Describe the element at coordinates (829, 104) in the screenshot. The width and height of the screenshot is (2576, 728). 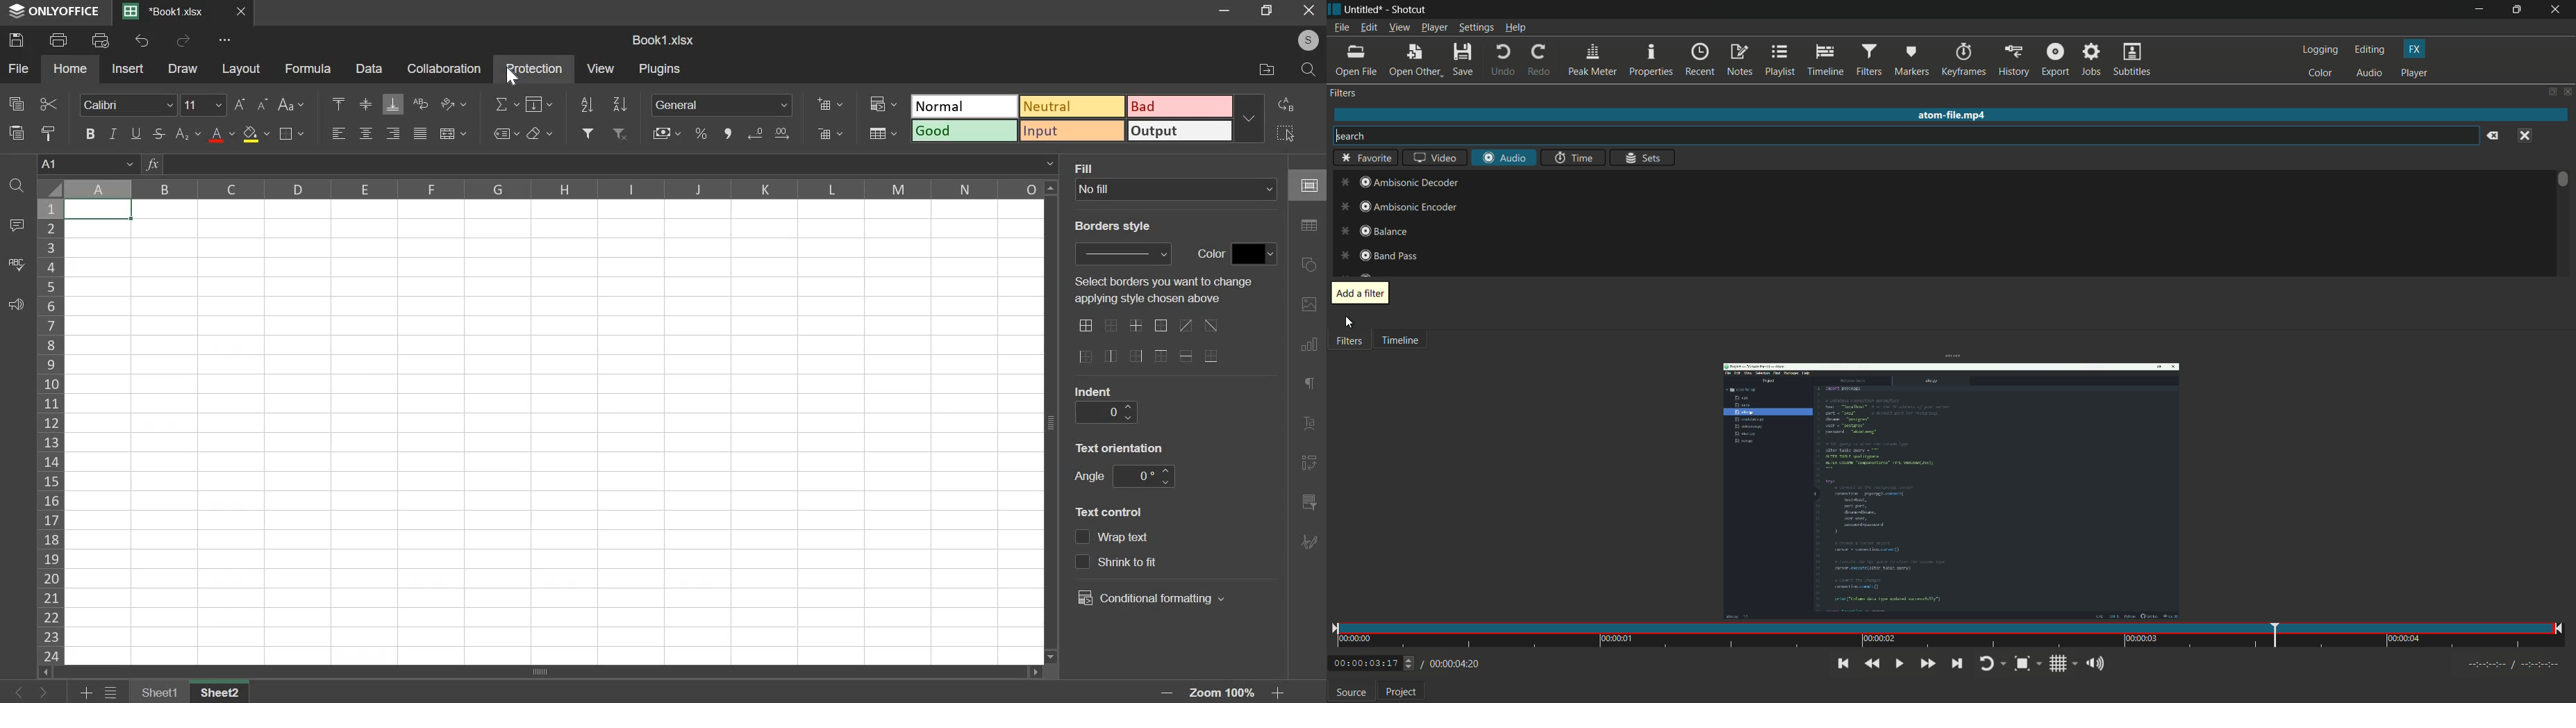
I see `add cells` at that location.